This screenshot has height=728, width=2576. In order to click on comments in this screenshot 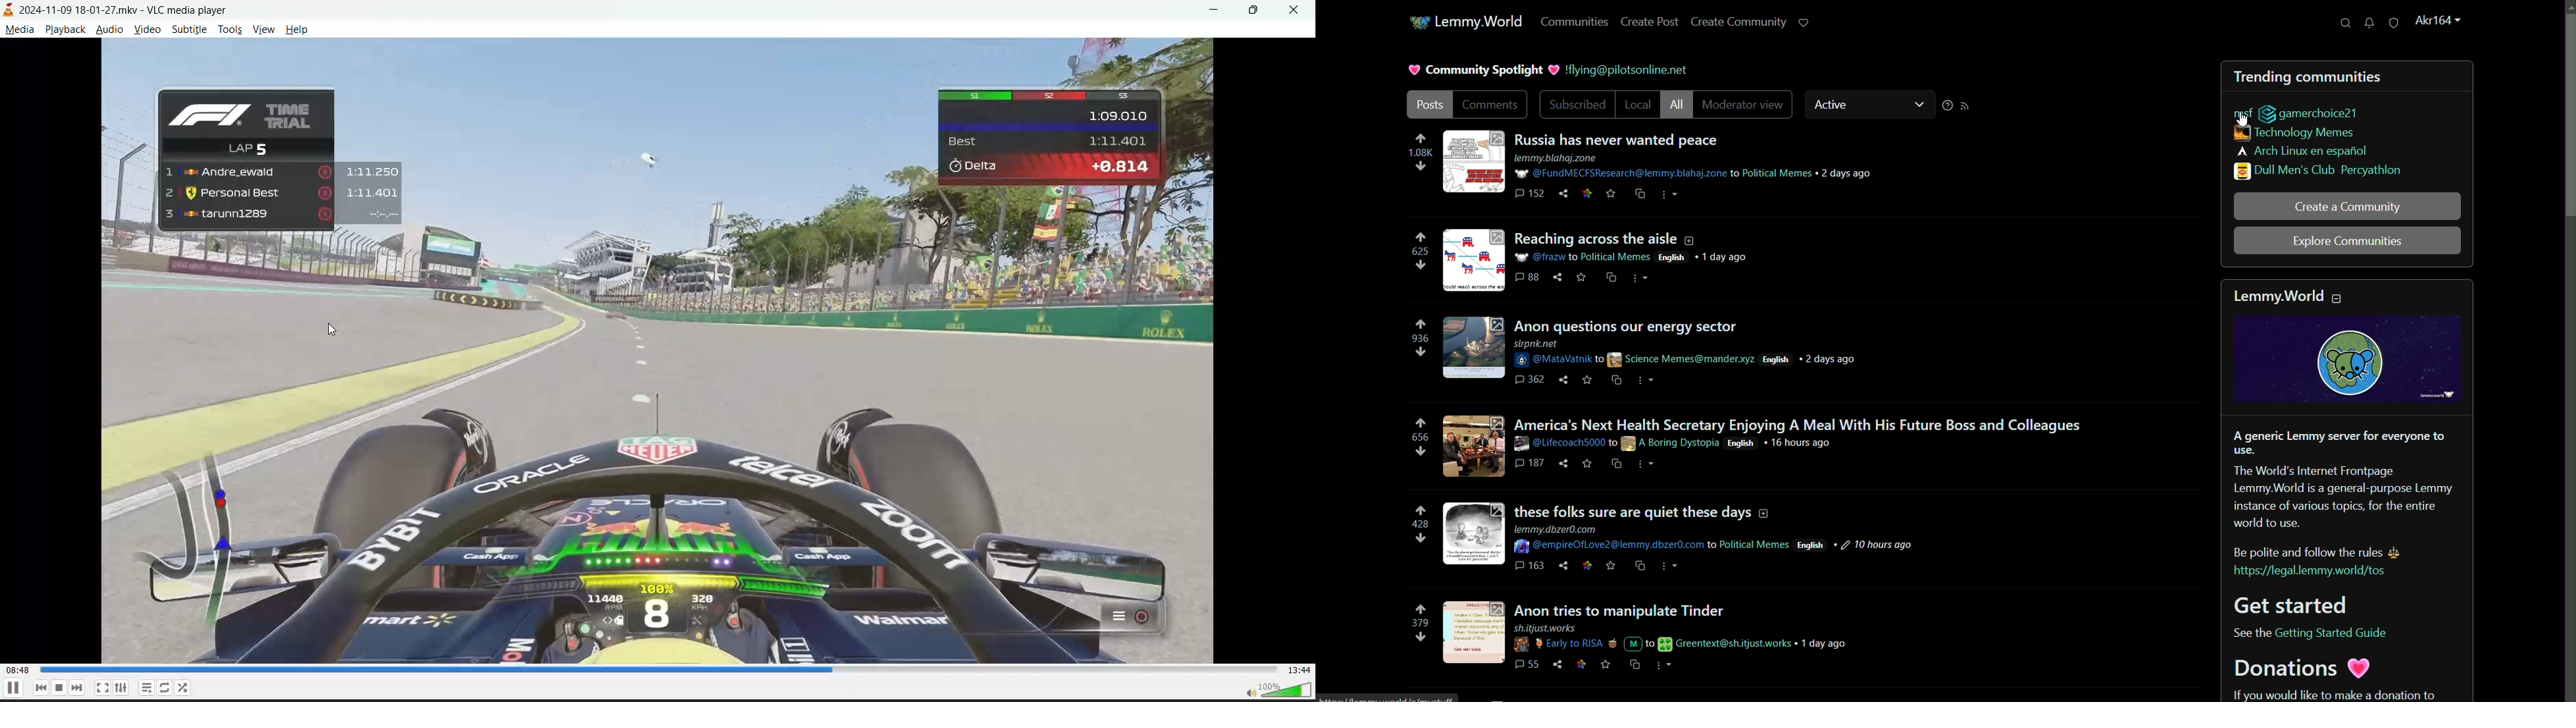, I will do `click(1530, 463)`.